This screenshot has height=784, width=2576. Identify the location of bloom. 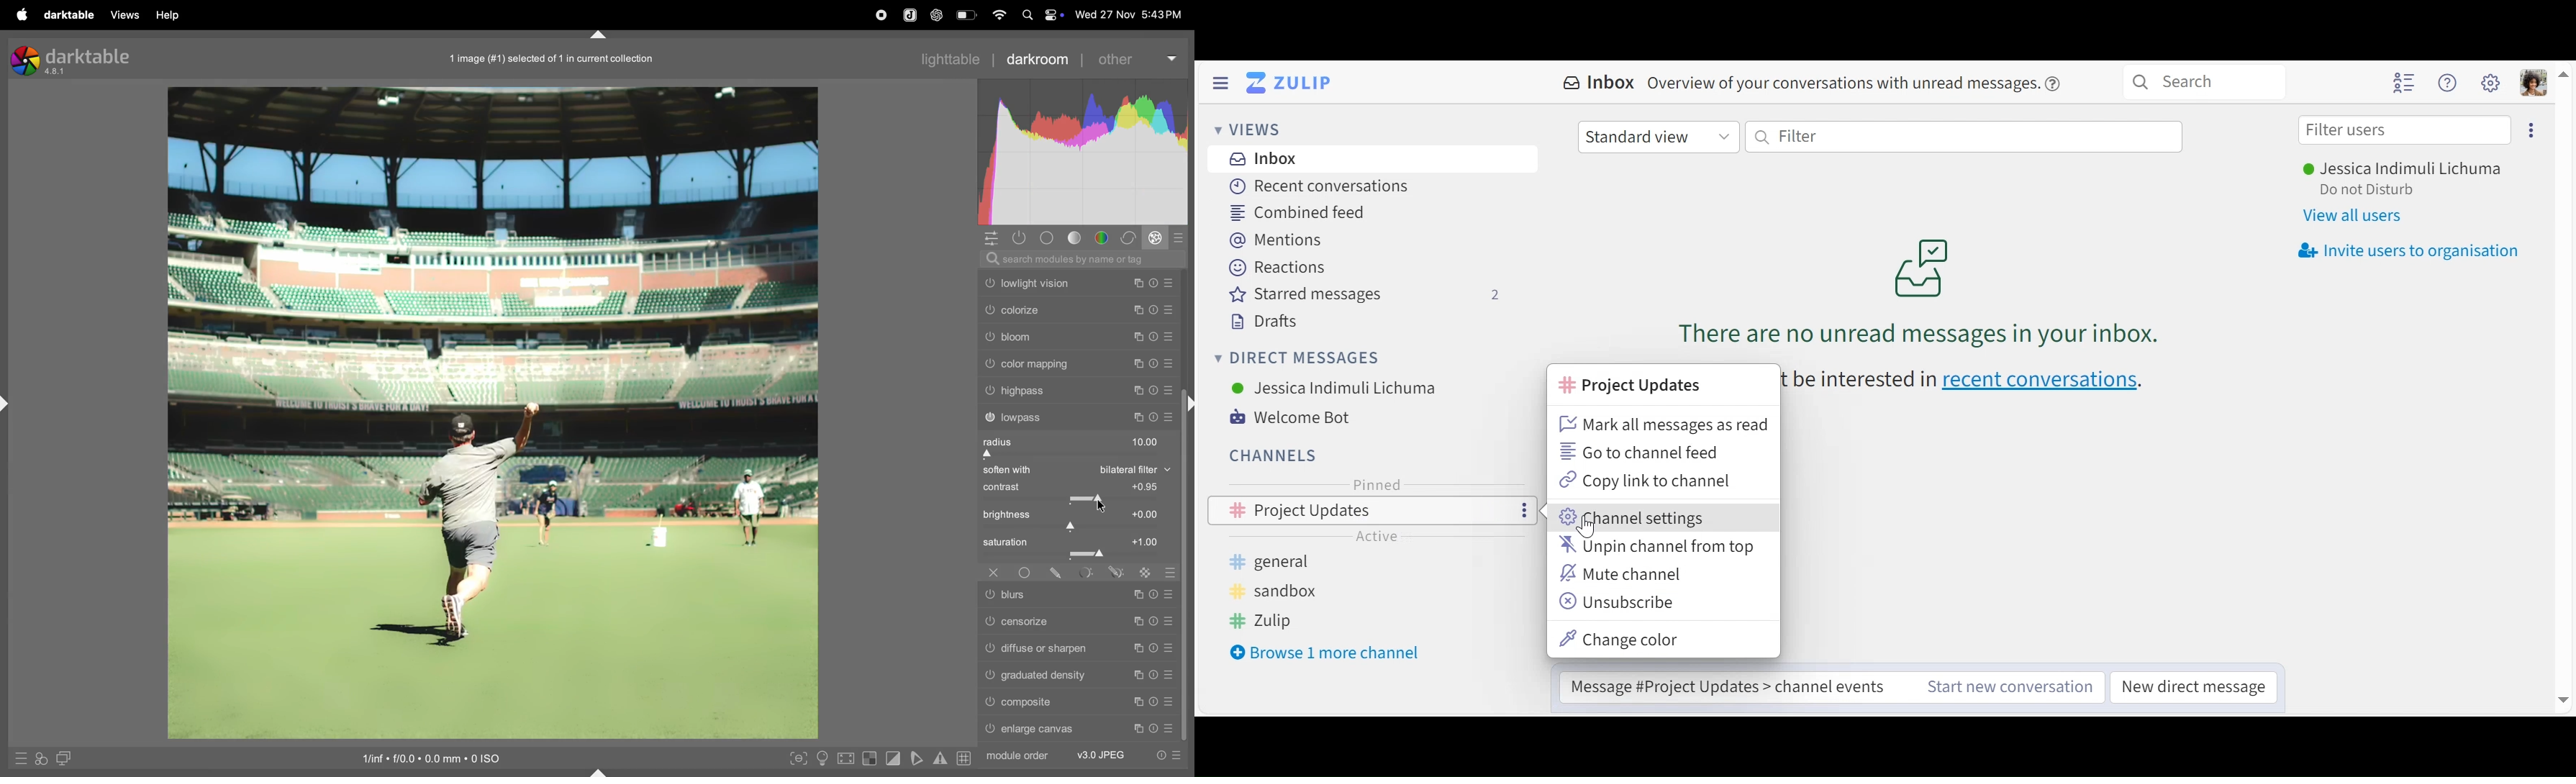
(1077, 339).